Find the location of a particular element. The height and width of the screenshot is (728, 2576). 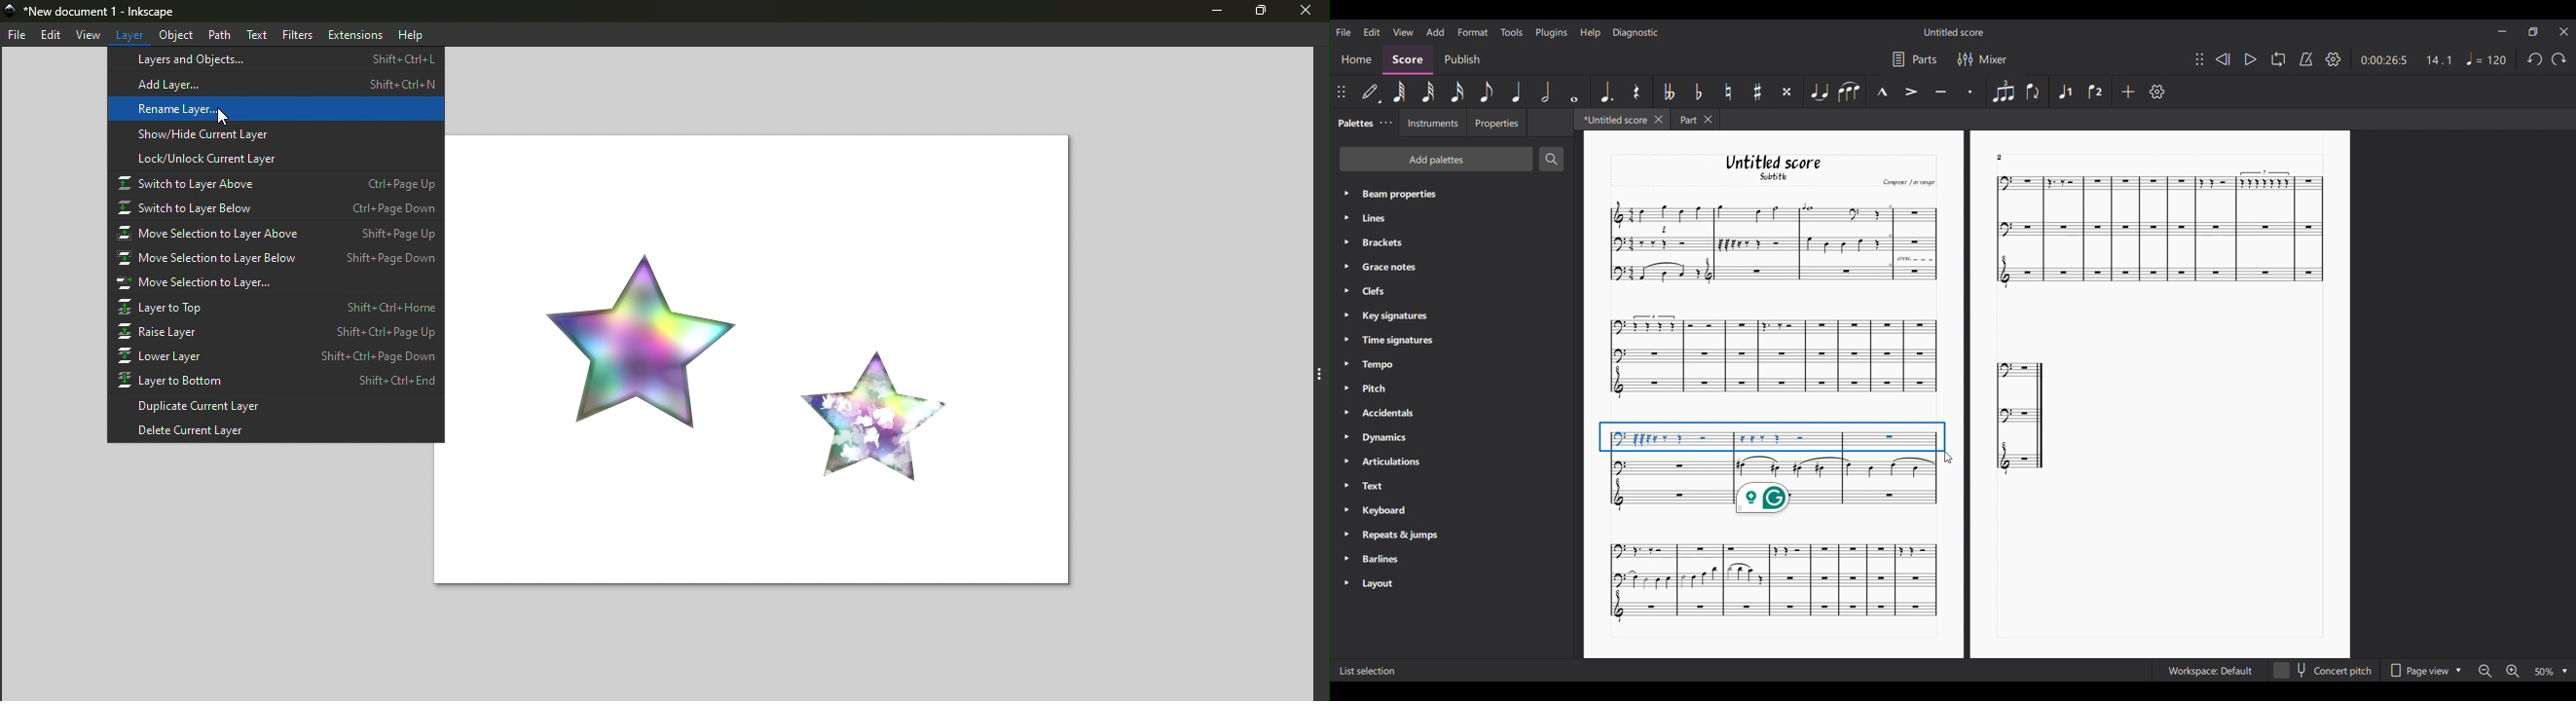

Change position is located at coordinates (1342, 92).